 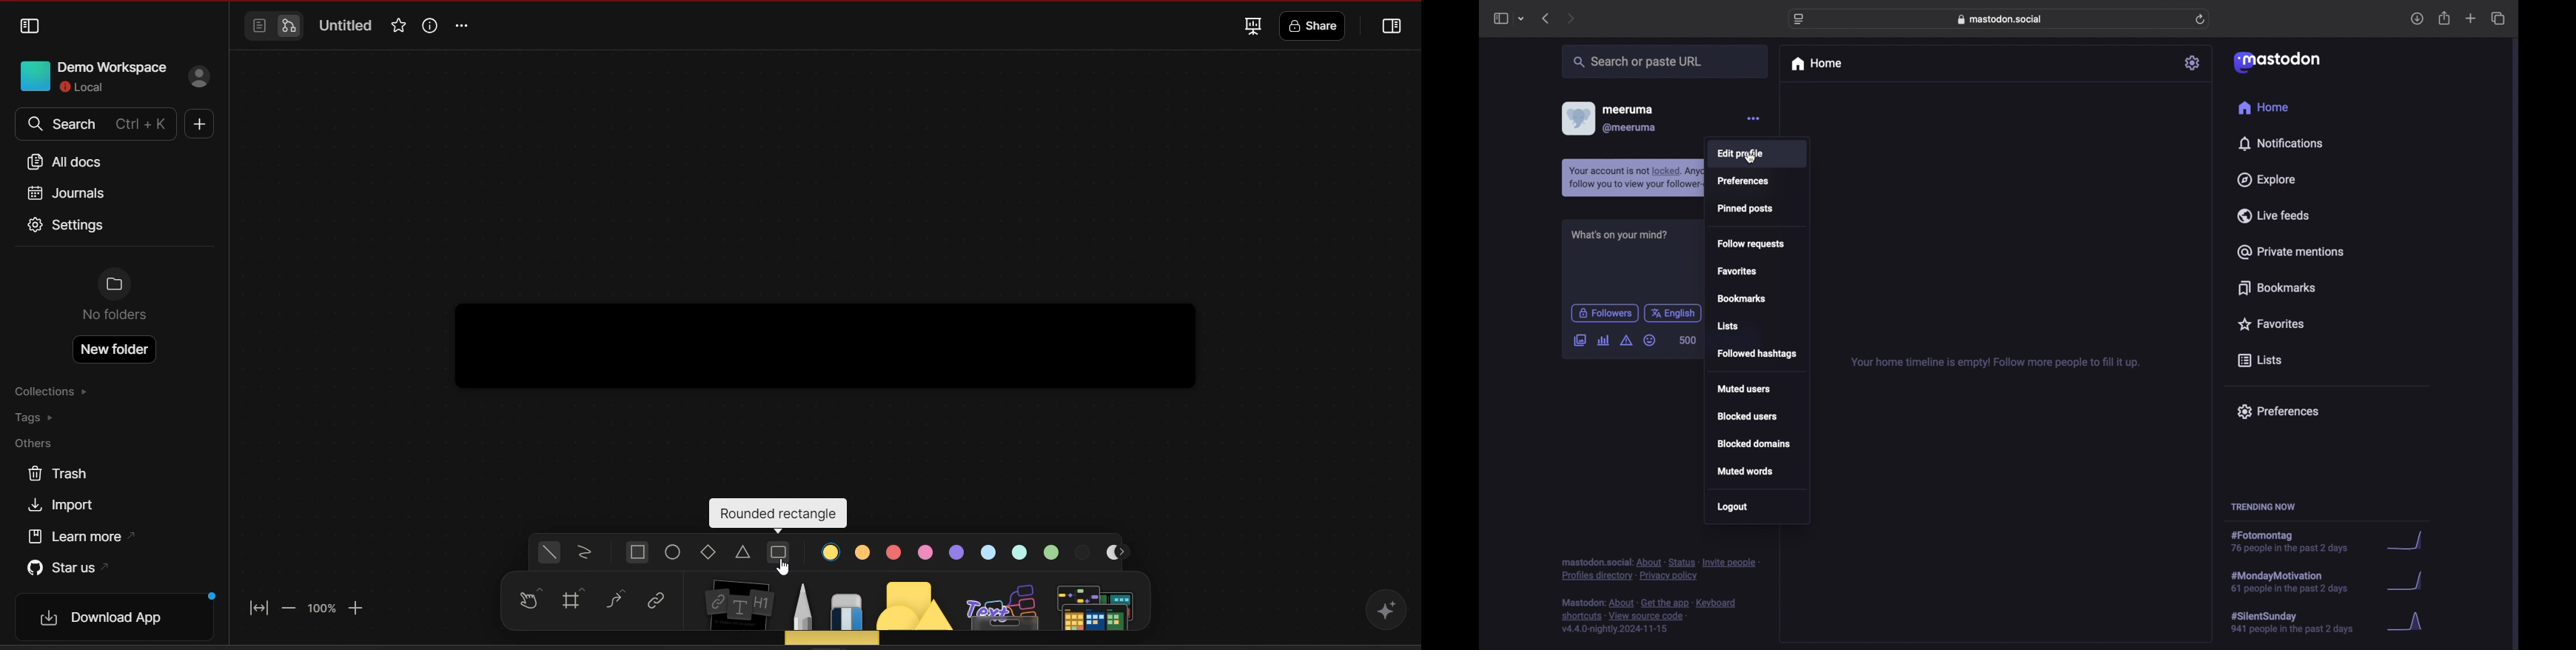 What do you see at coordinates (1749, 416) in the screenshot?
I see `blocked users` at bounding box center [1749, 416].